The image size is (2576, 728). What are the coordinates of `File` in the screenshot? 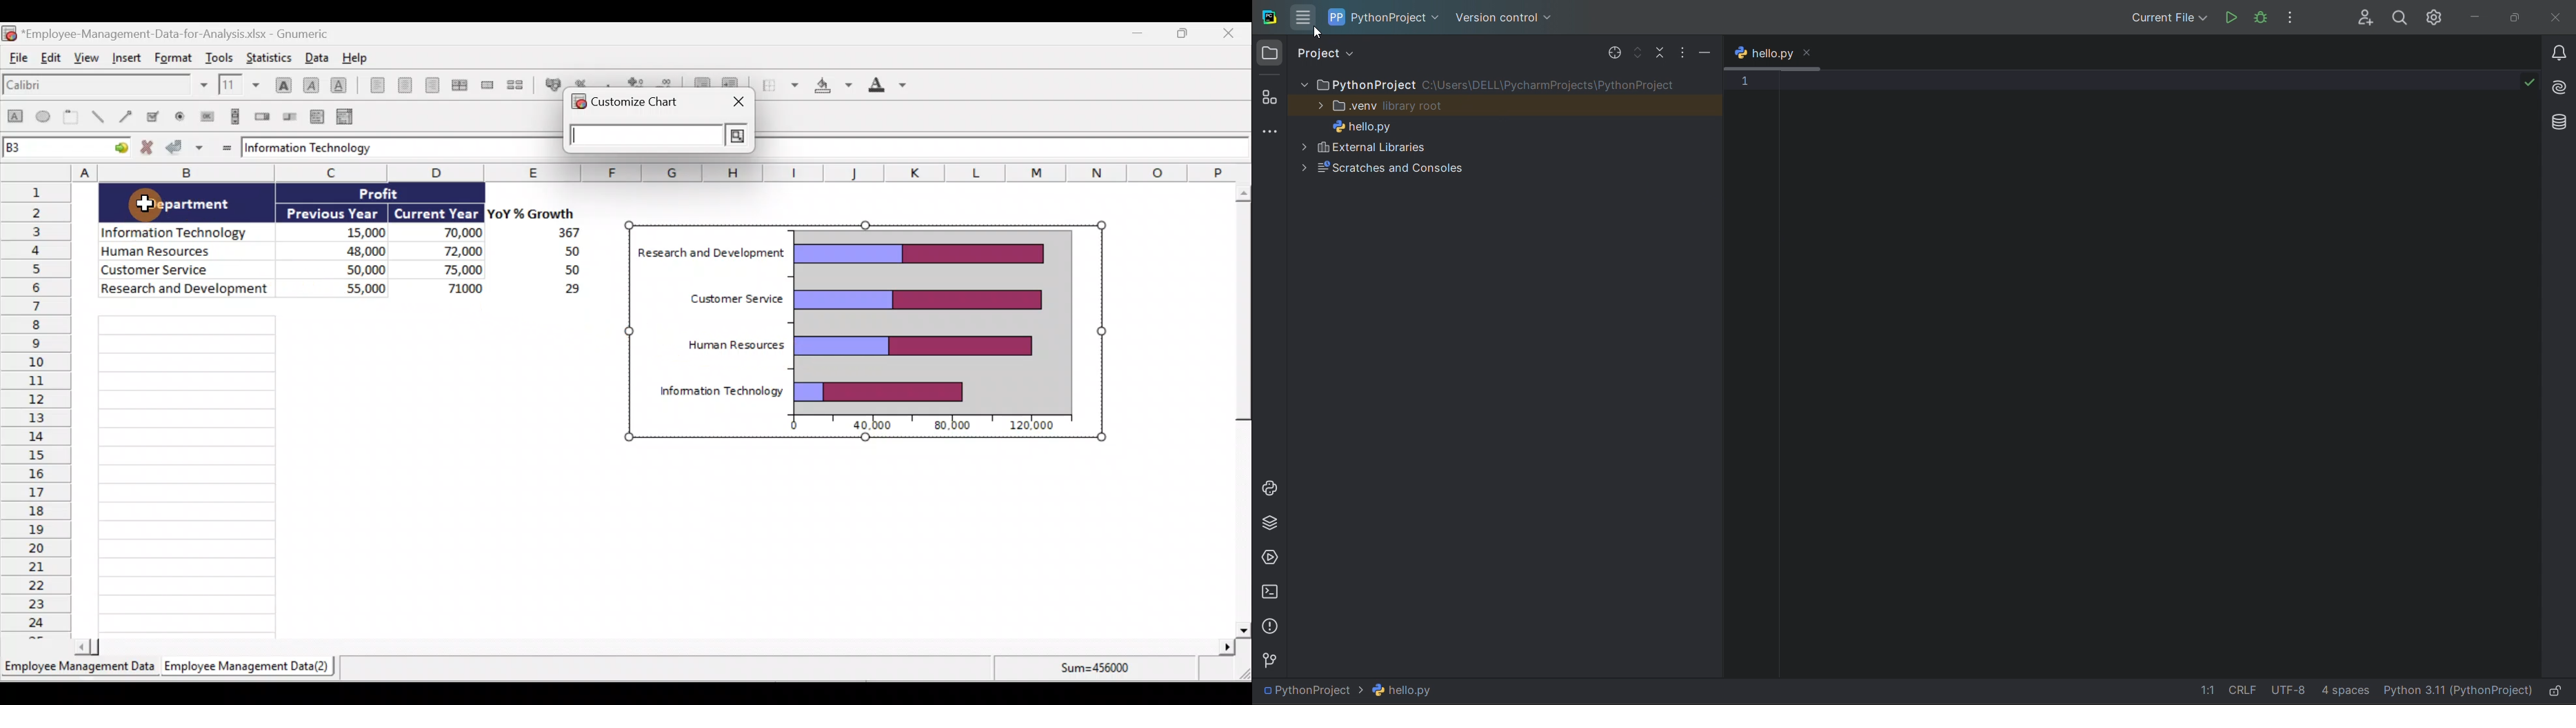 It's located at (17, 58).